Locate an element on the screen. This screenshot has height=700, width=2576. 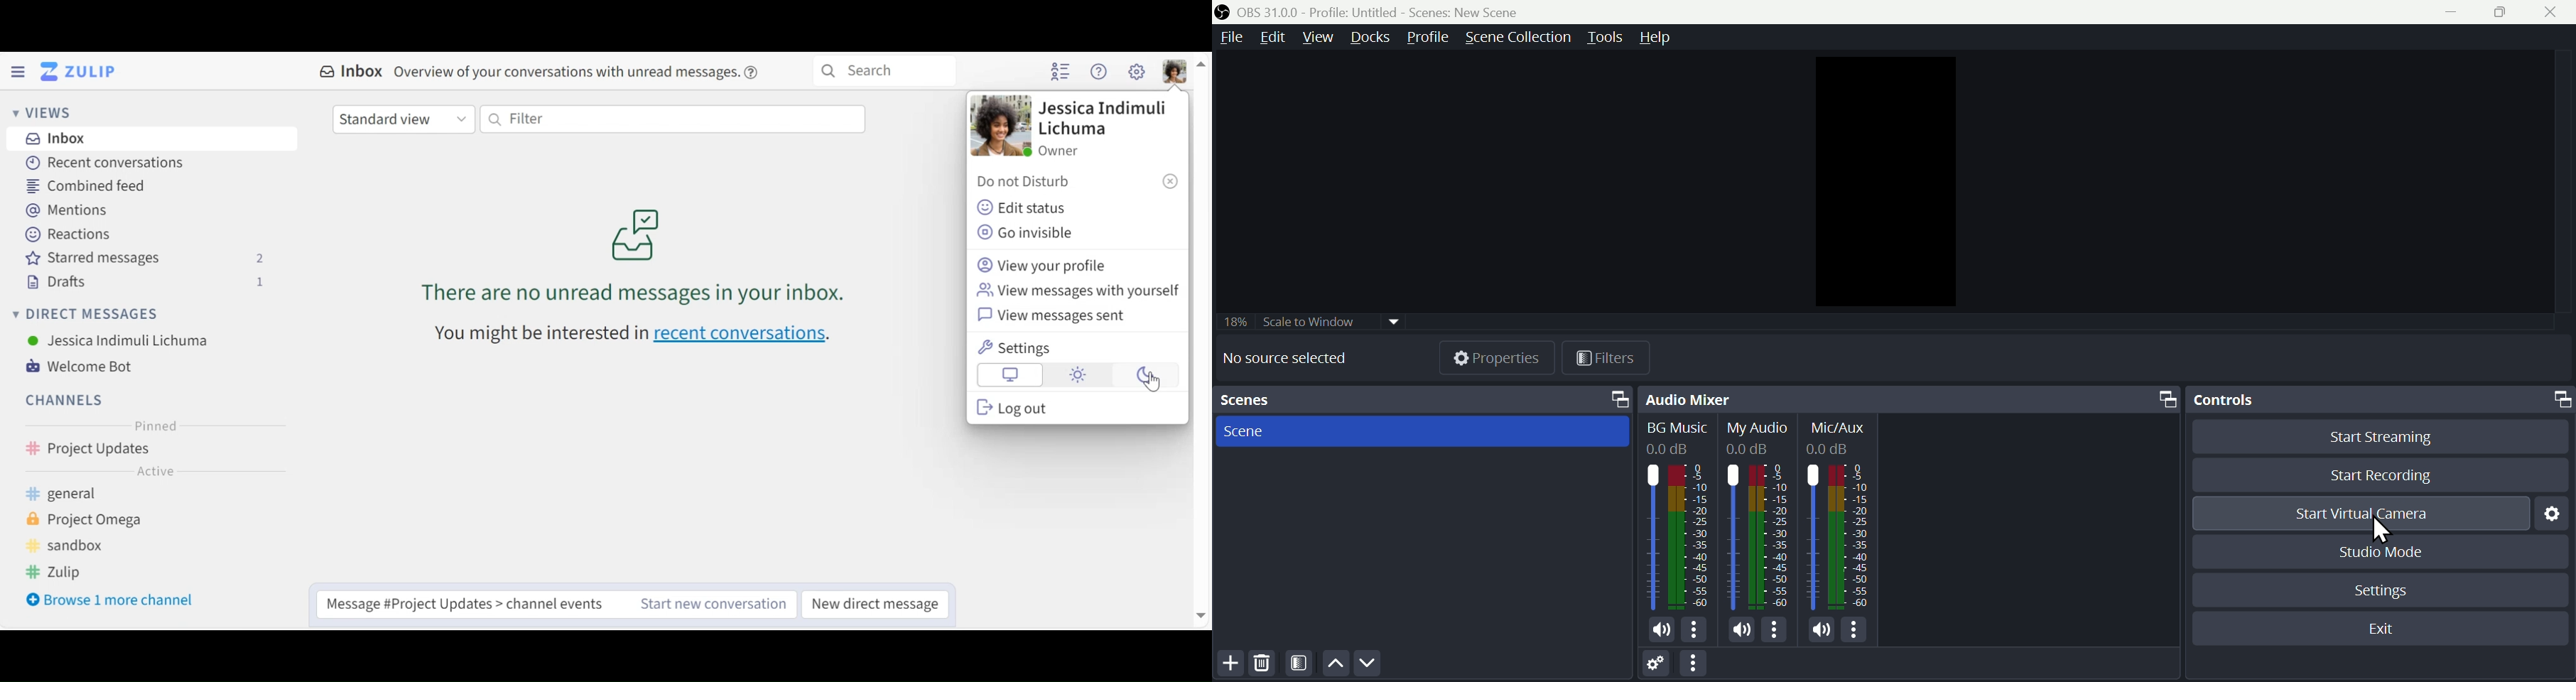
Log out is located at coordinates (1013, 407).